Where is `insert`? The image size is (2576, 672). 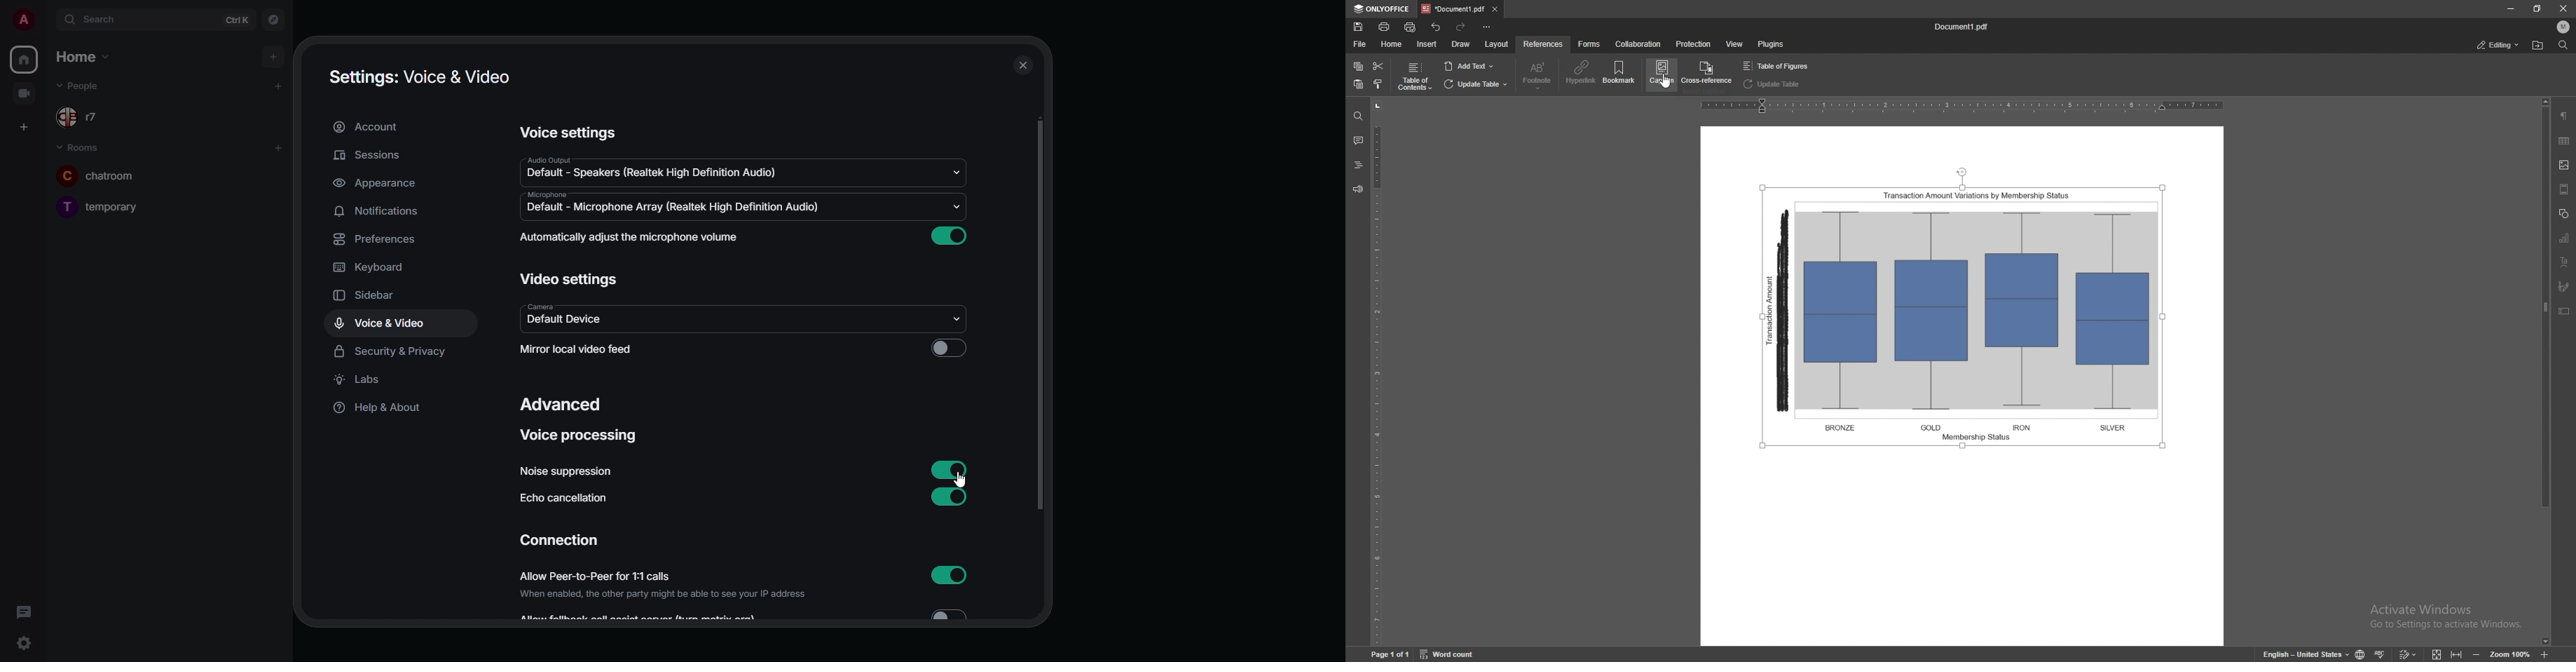 insert is located at coordinates (1427, 44).